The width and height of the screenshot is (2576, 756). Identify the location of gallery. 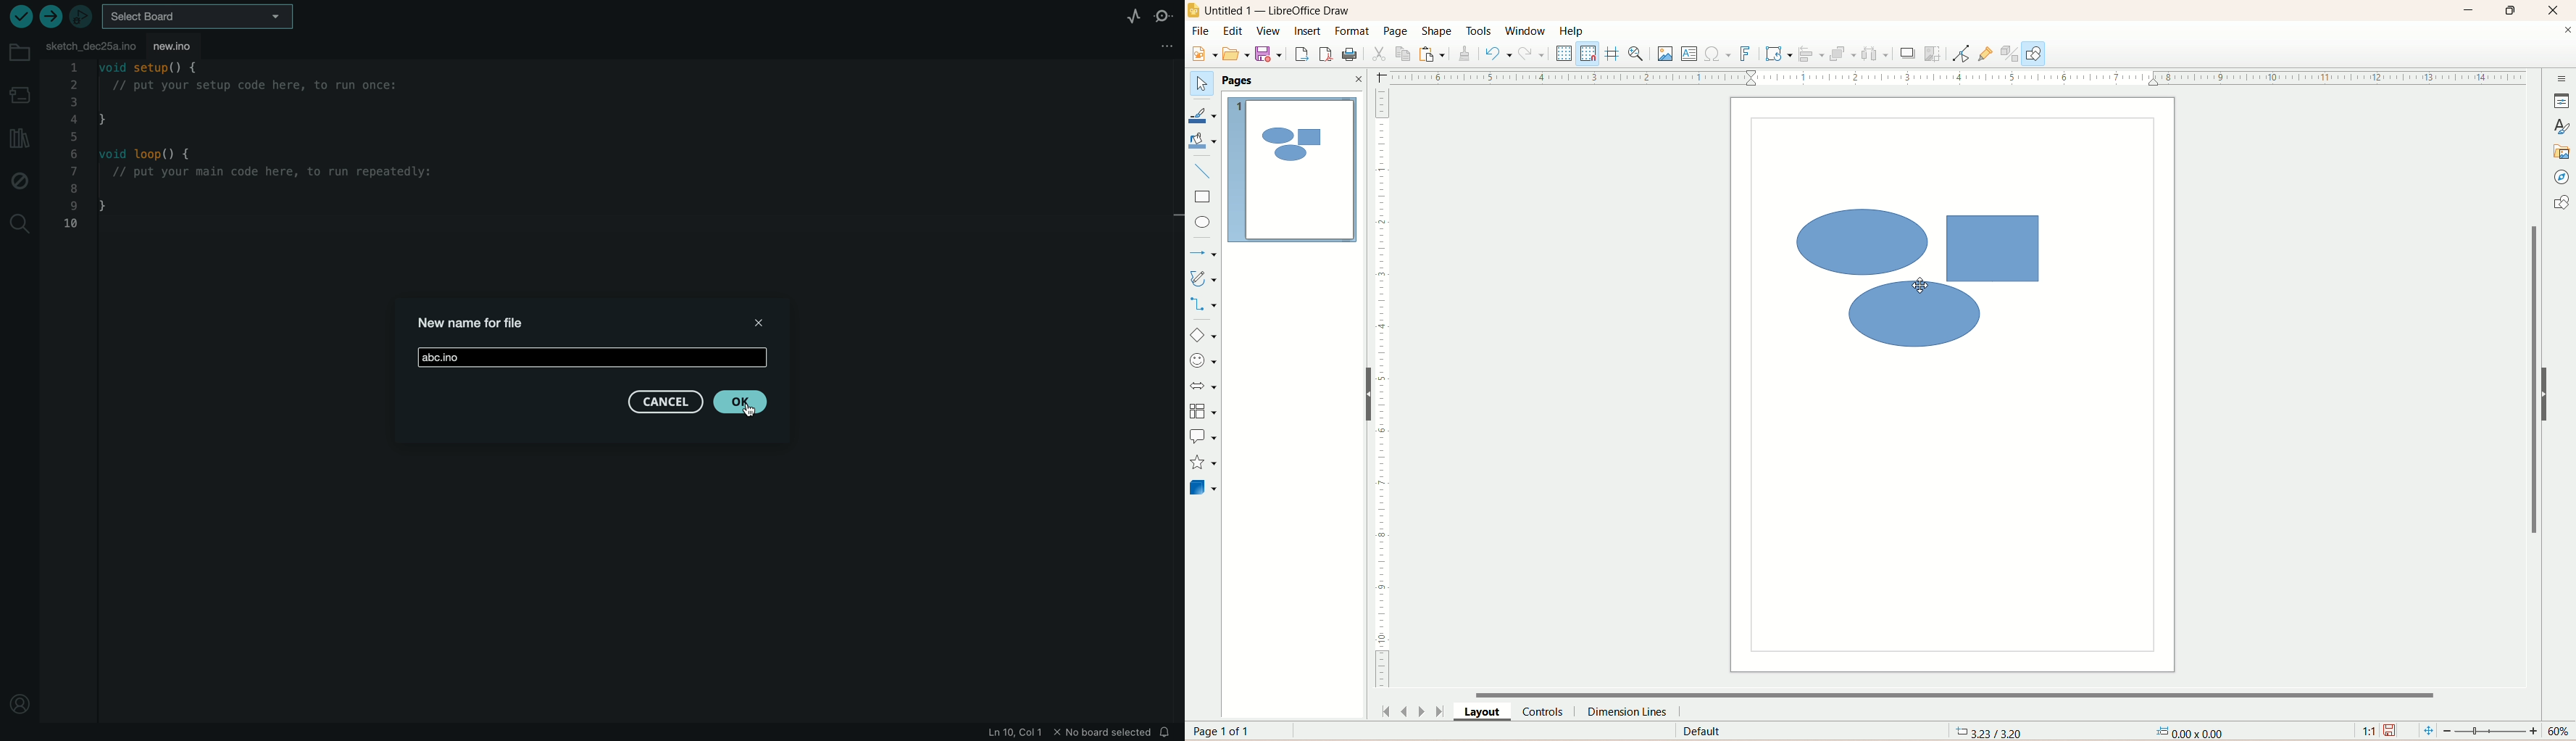
(2563, 152).